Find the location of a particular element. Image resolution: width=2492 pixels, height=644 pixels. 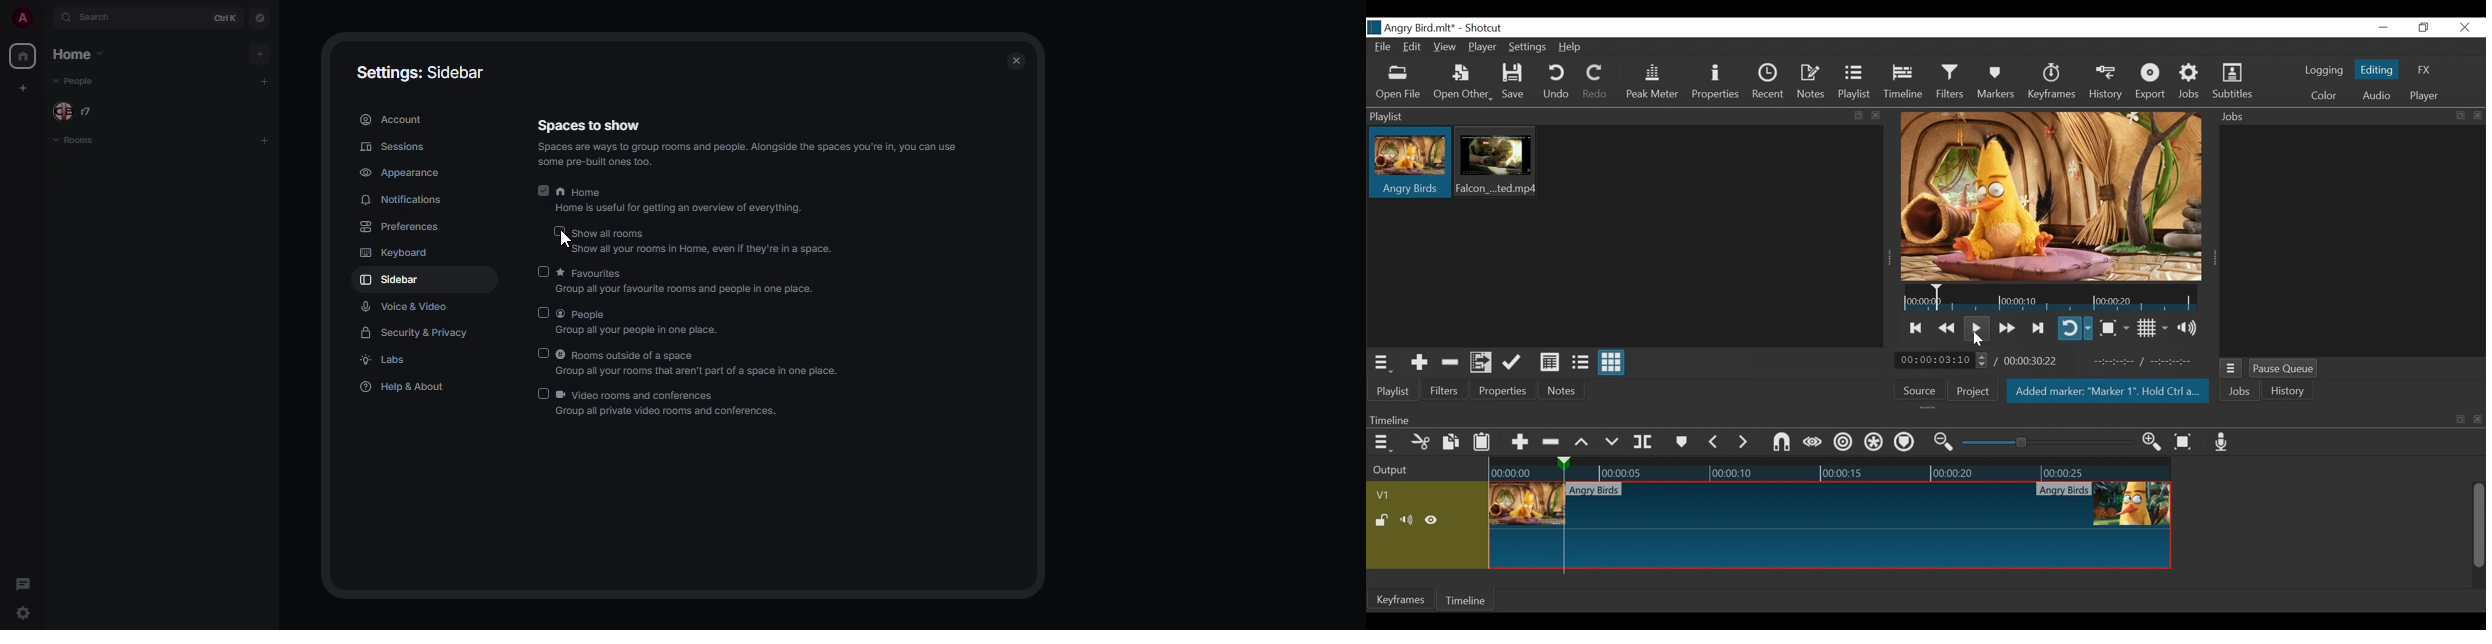

add is located at coordinates (262, 53).